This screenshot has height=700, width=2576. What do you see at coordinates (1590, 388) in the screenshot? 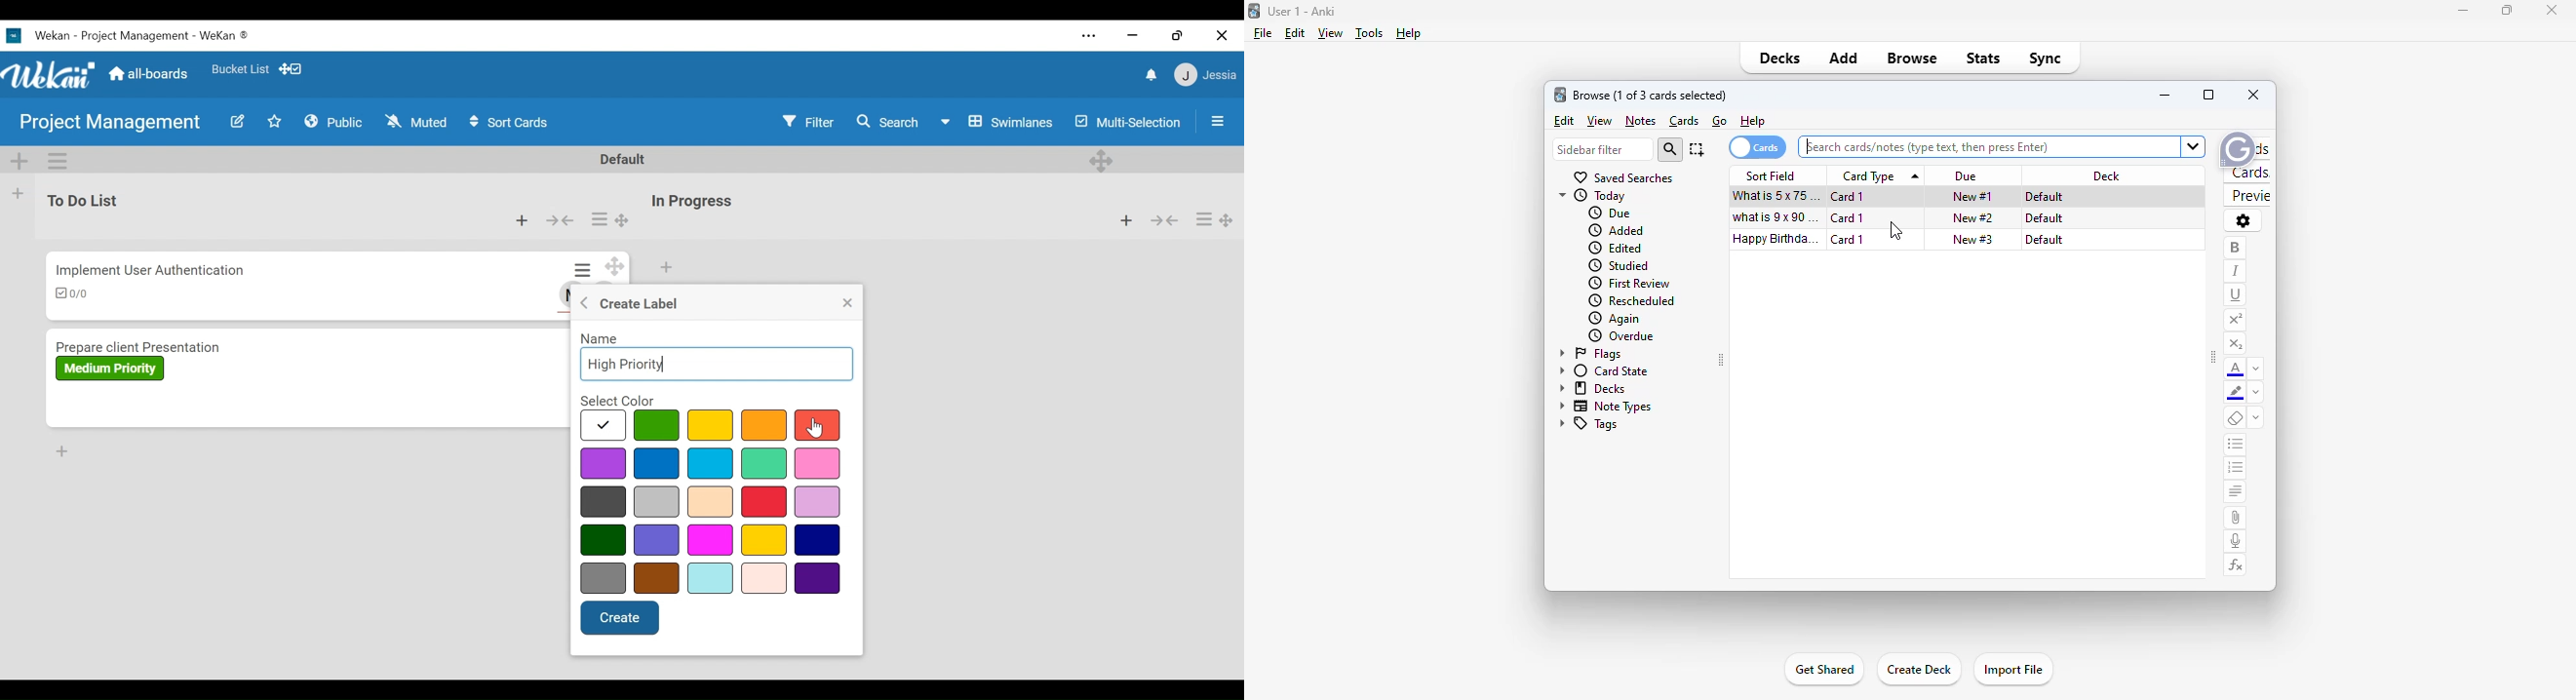
I see `decks` at bounding box center [1590, 388].